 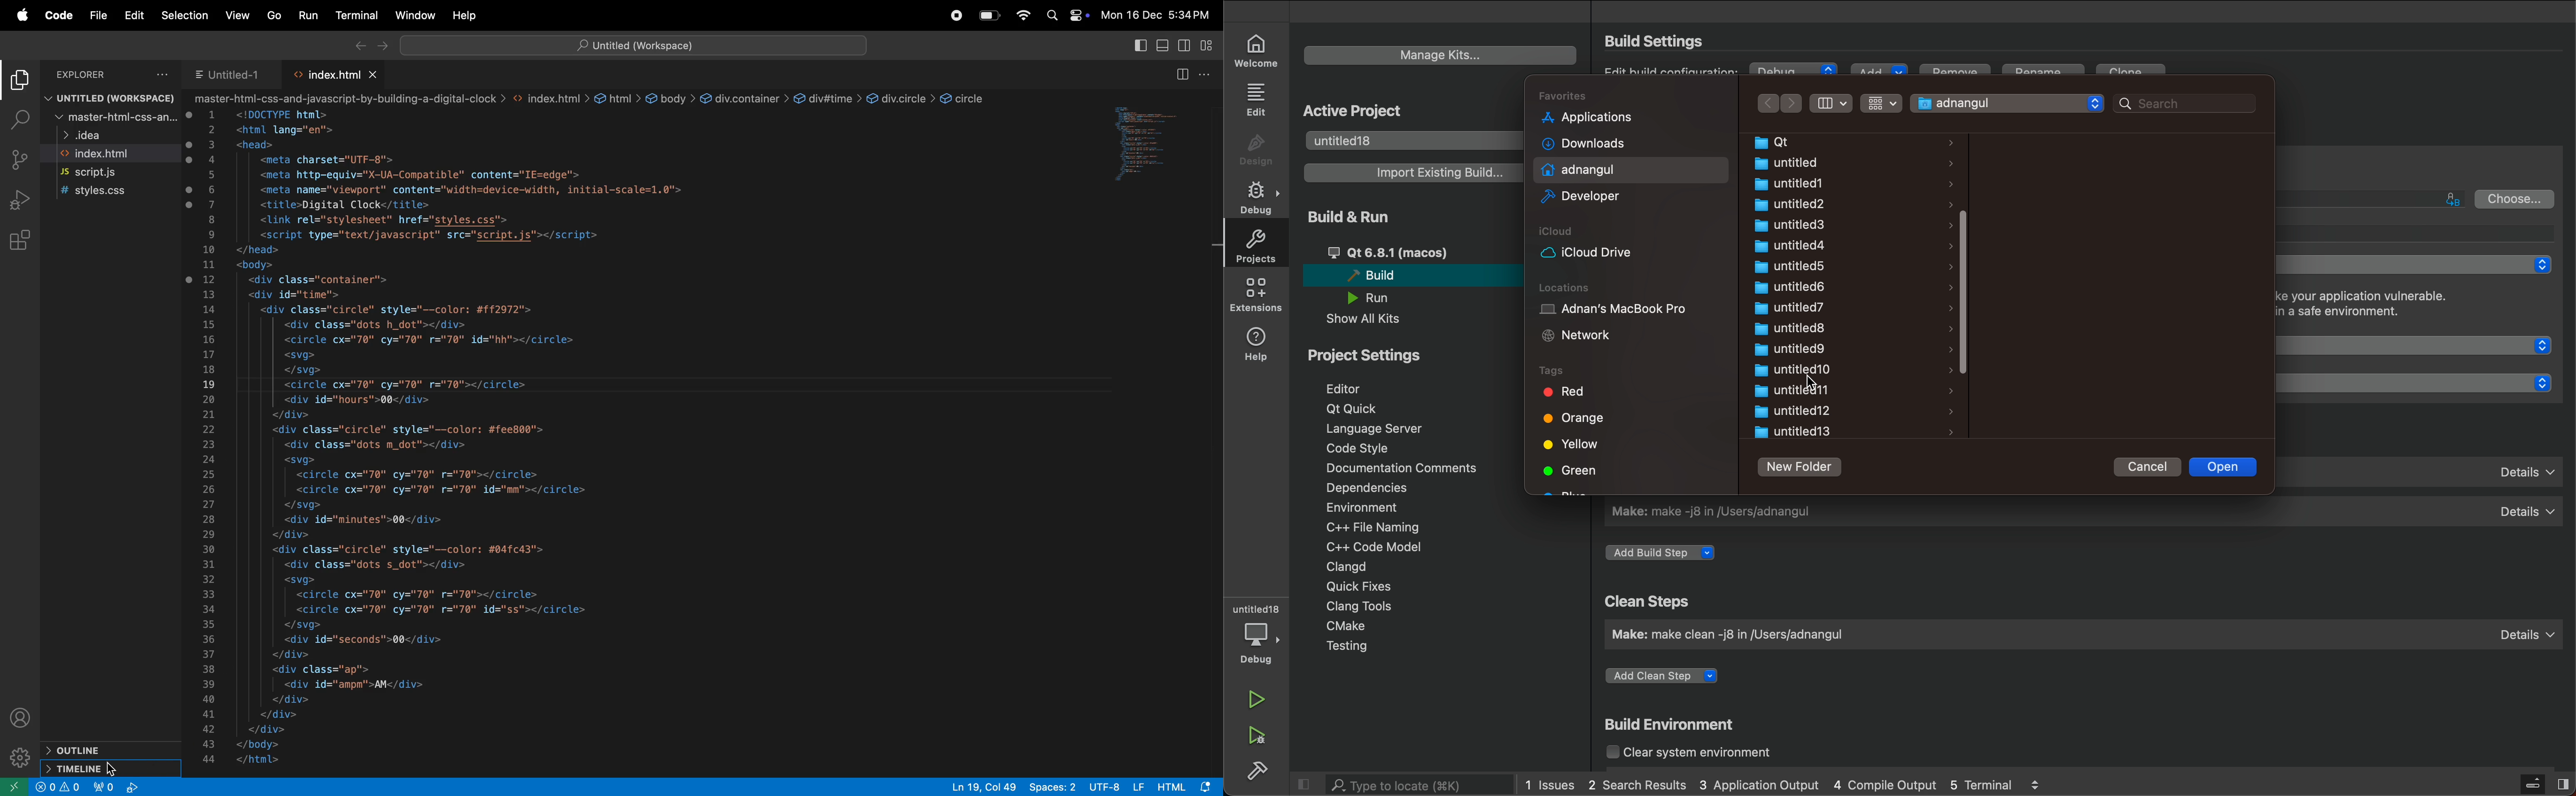 I want to click on </svg>, so click(x=301, y=505).